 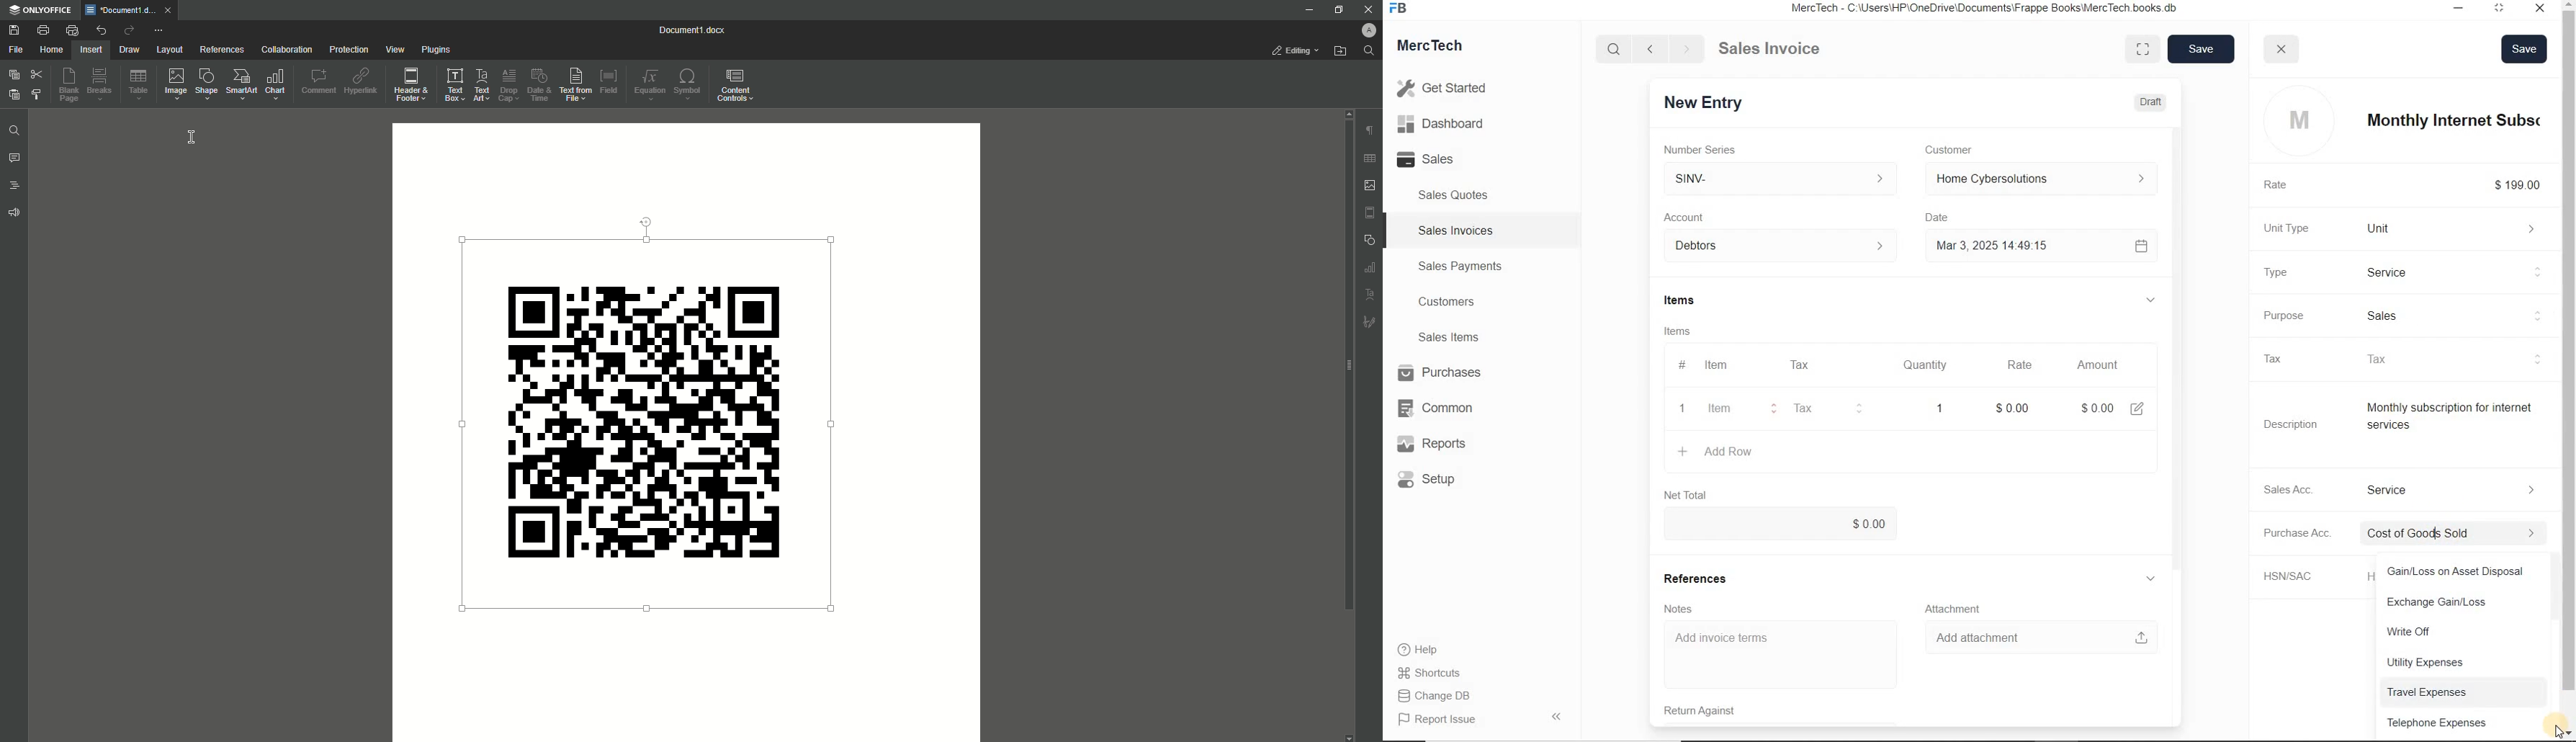 I want to click on Telephone Expenses., so click(x=2461, y=722).